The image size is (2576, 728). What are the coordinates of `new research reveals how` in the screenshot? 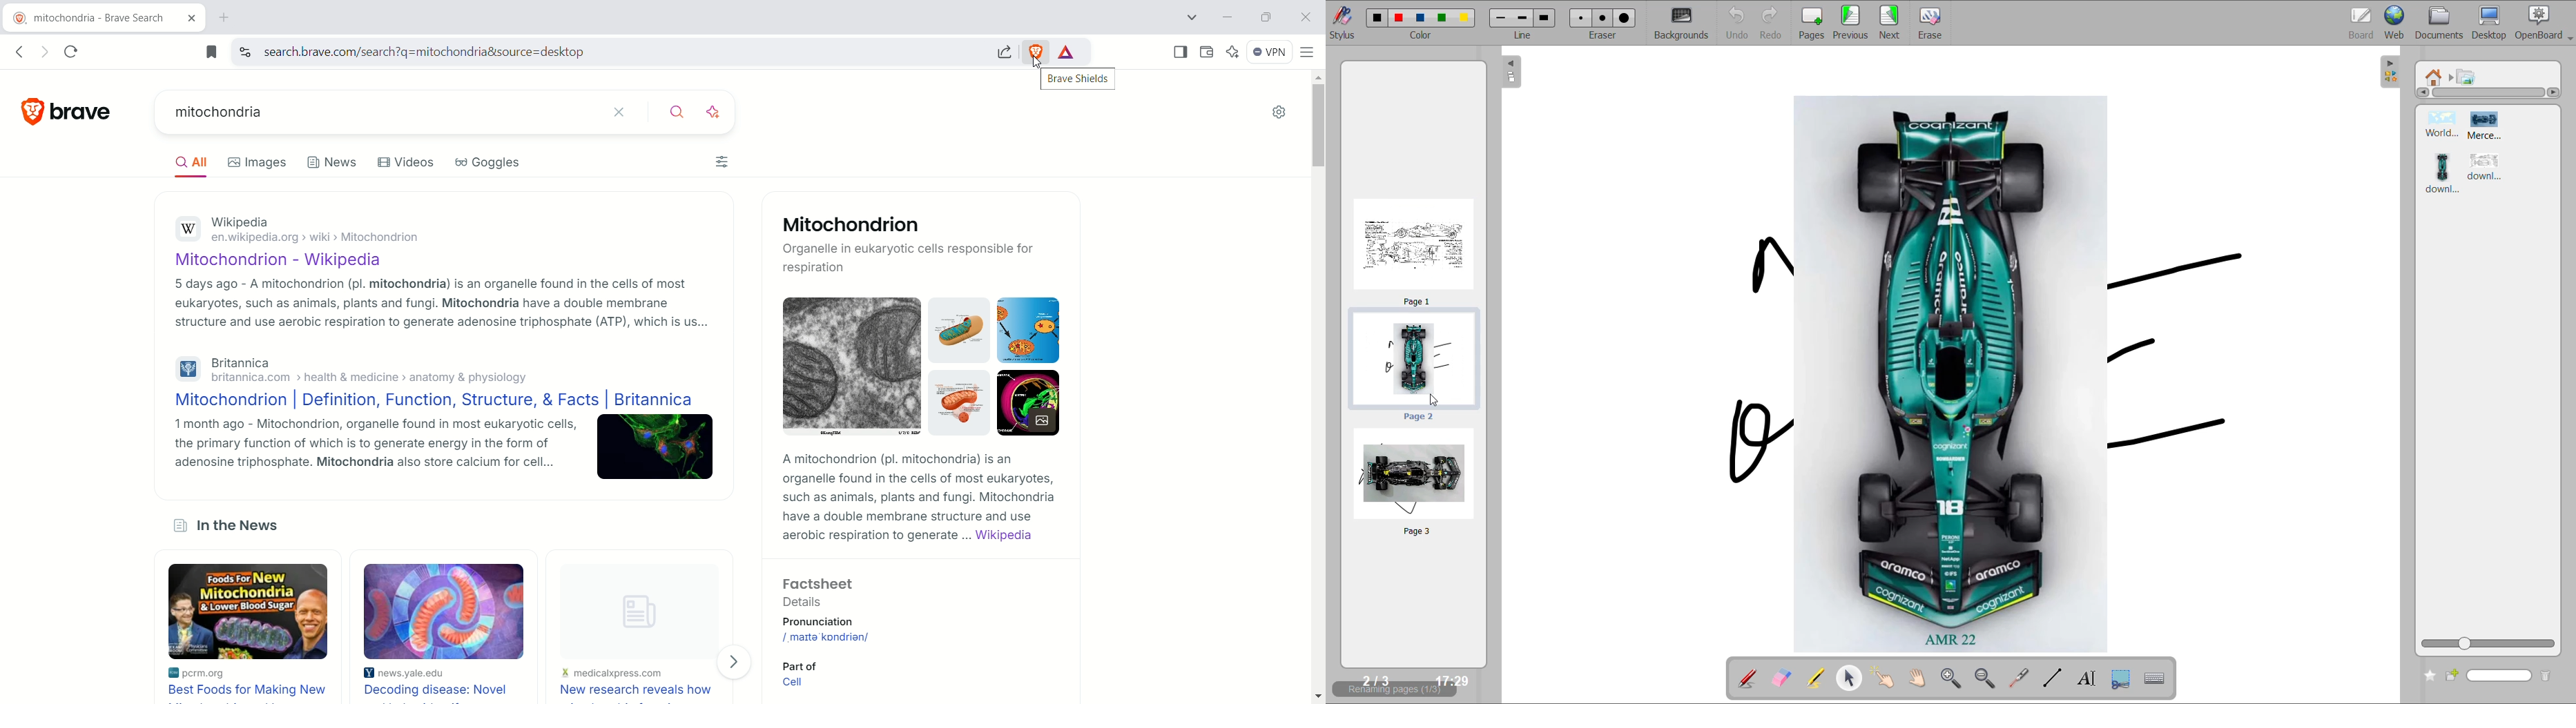 It's located at (635, 690).